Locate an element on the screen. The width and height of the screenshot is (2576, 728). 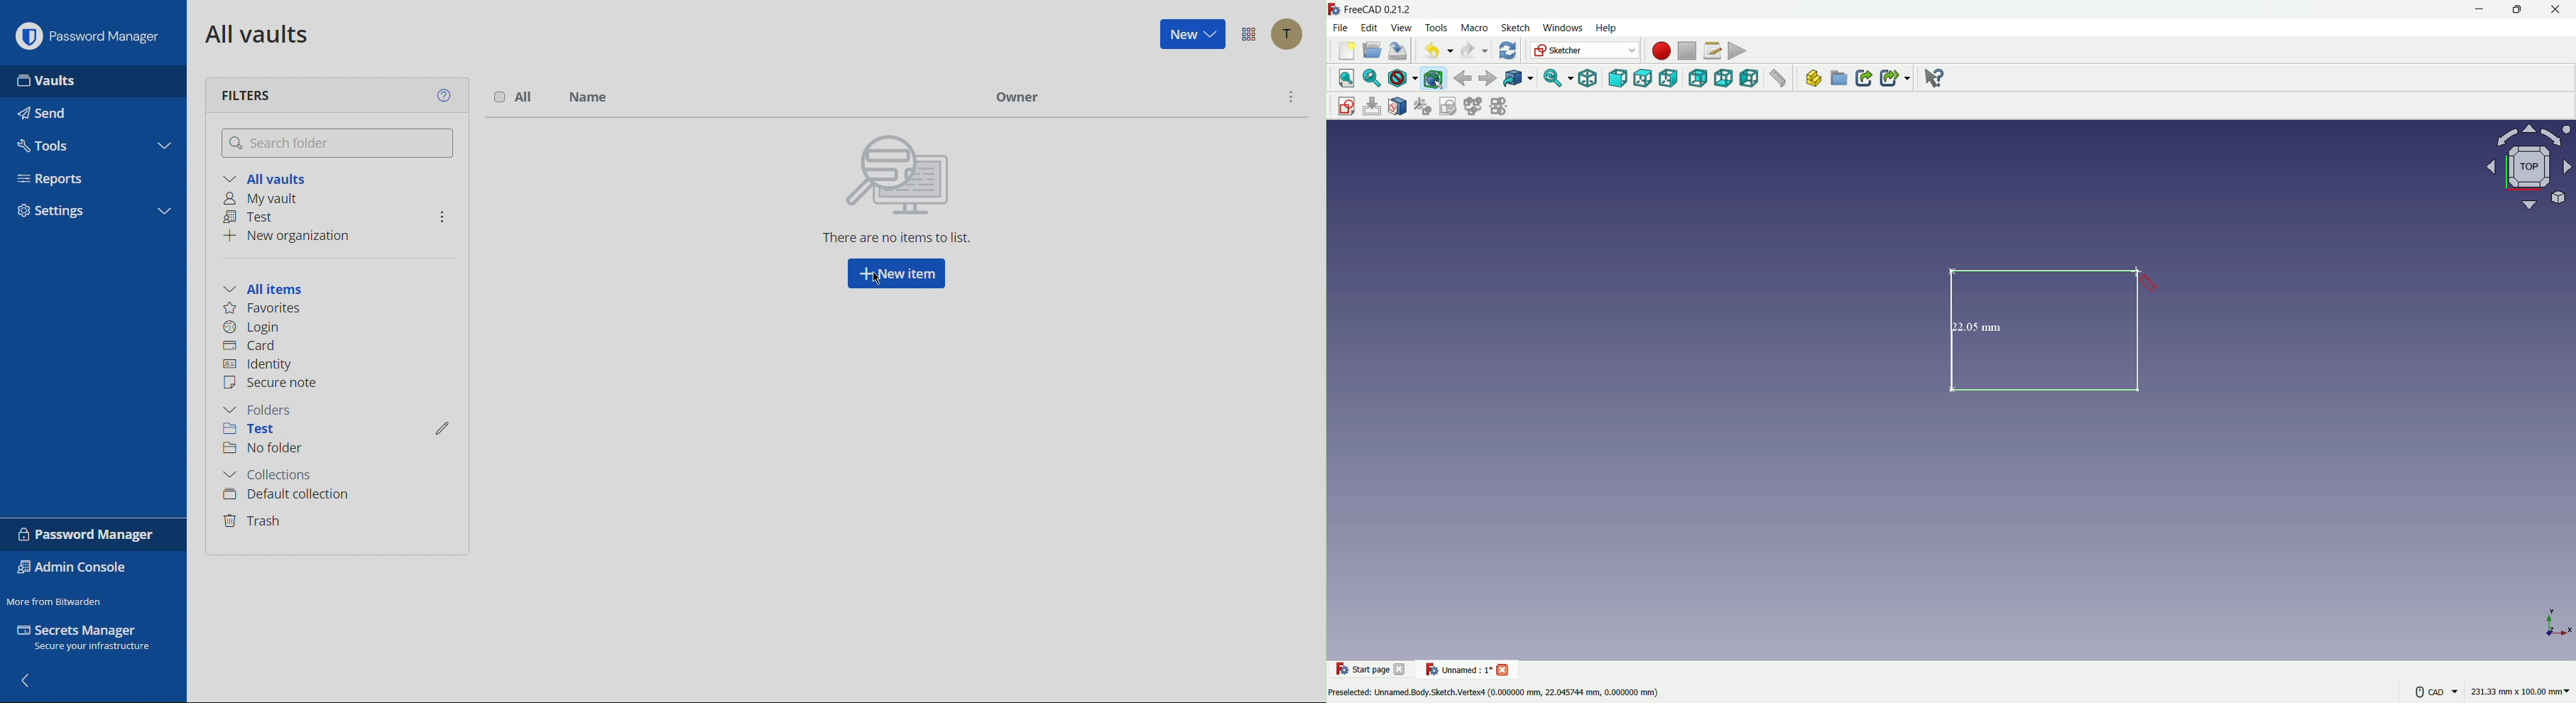
more settings is located at coordinates (2433, 691).